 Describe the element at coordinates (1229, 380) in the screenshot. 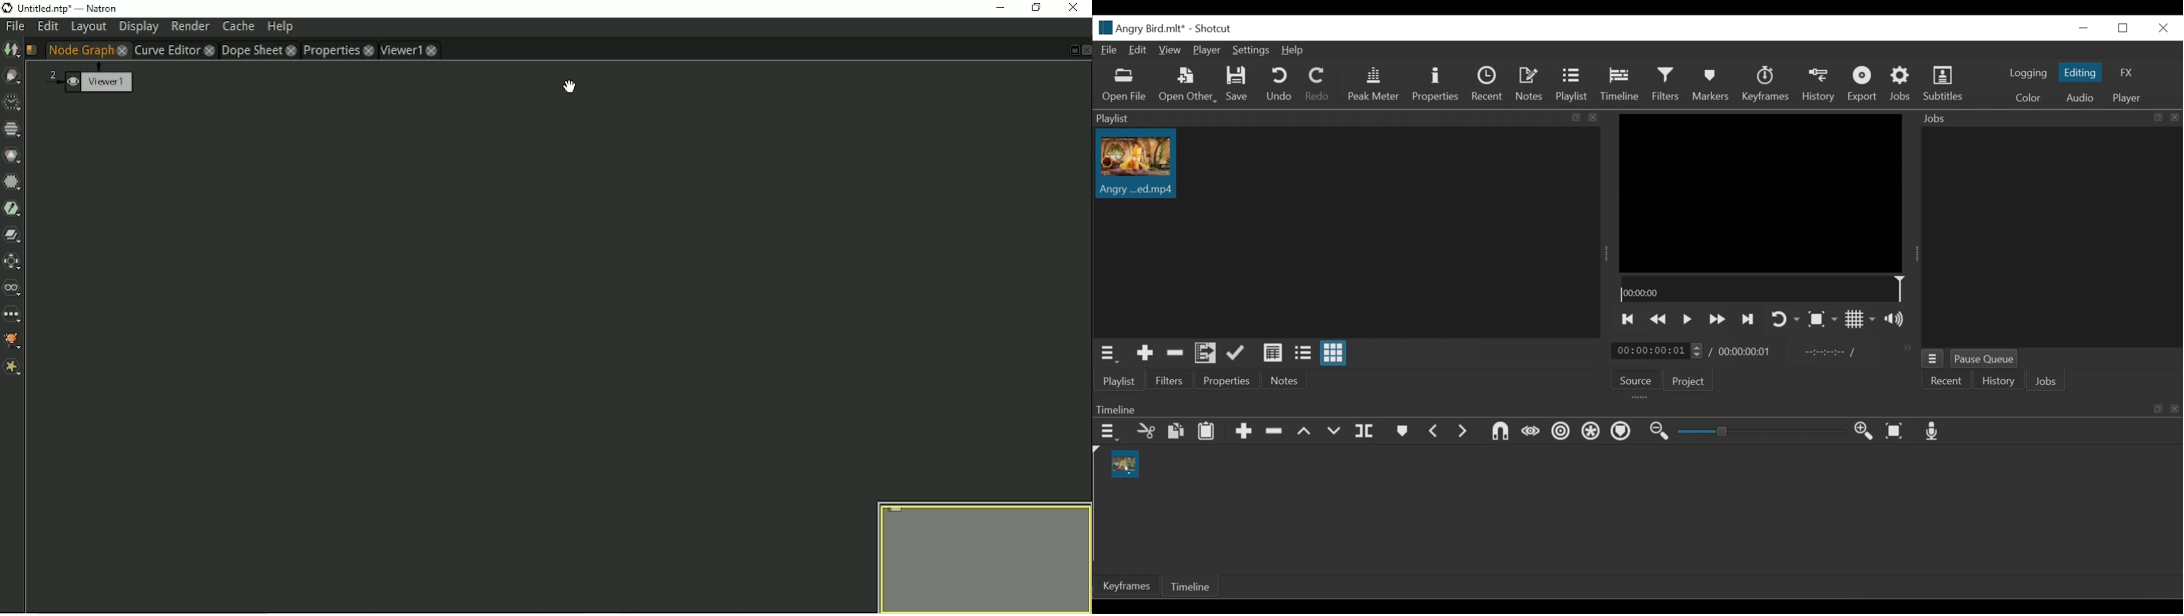

I see `Properties` at that location.